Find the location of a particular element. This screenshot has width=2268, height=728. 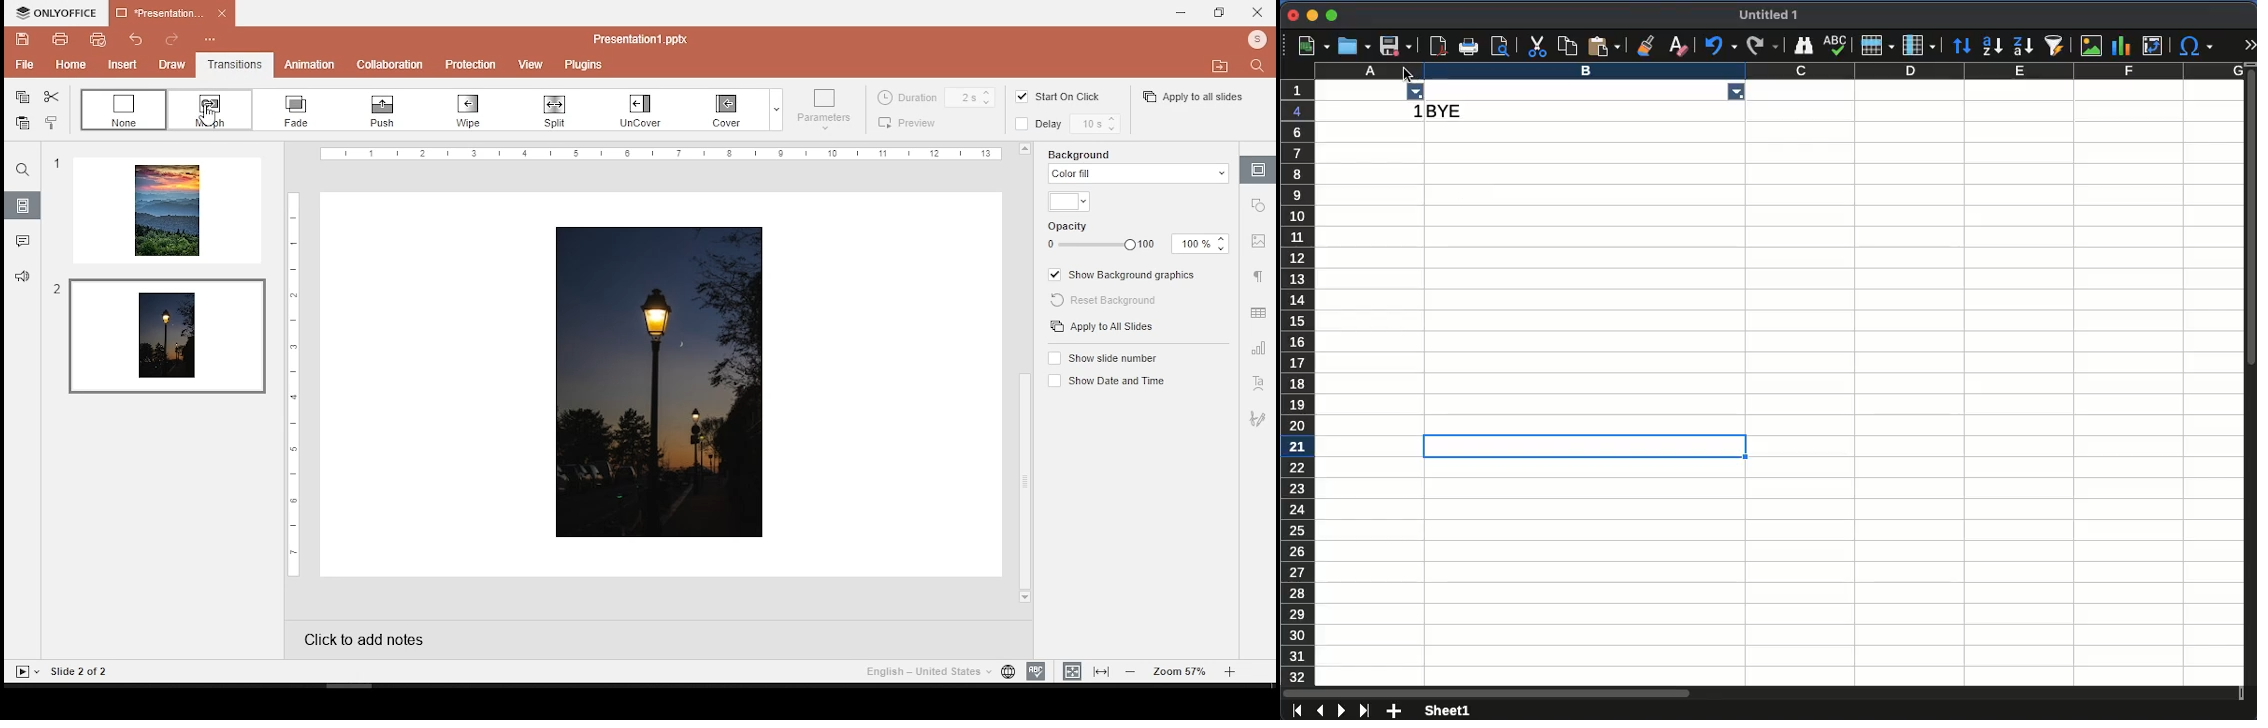

slide settings is located at coordinates (1258, 170).